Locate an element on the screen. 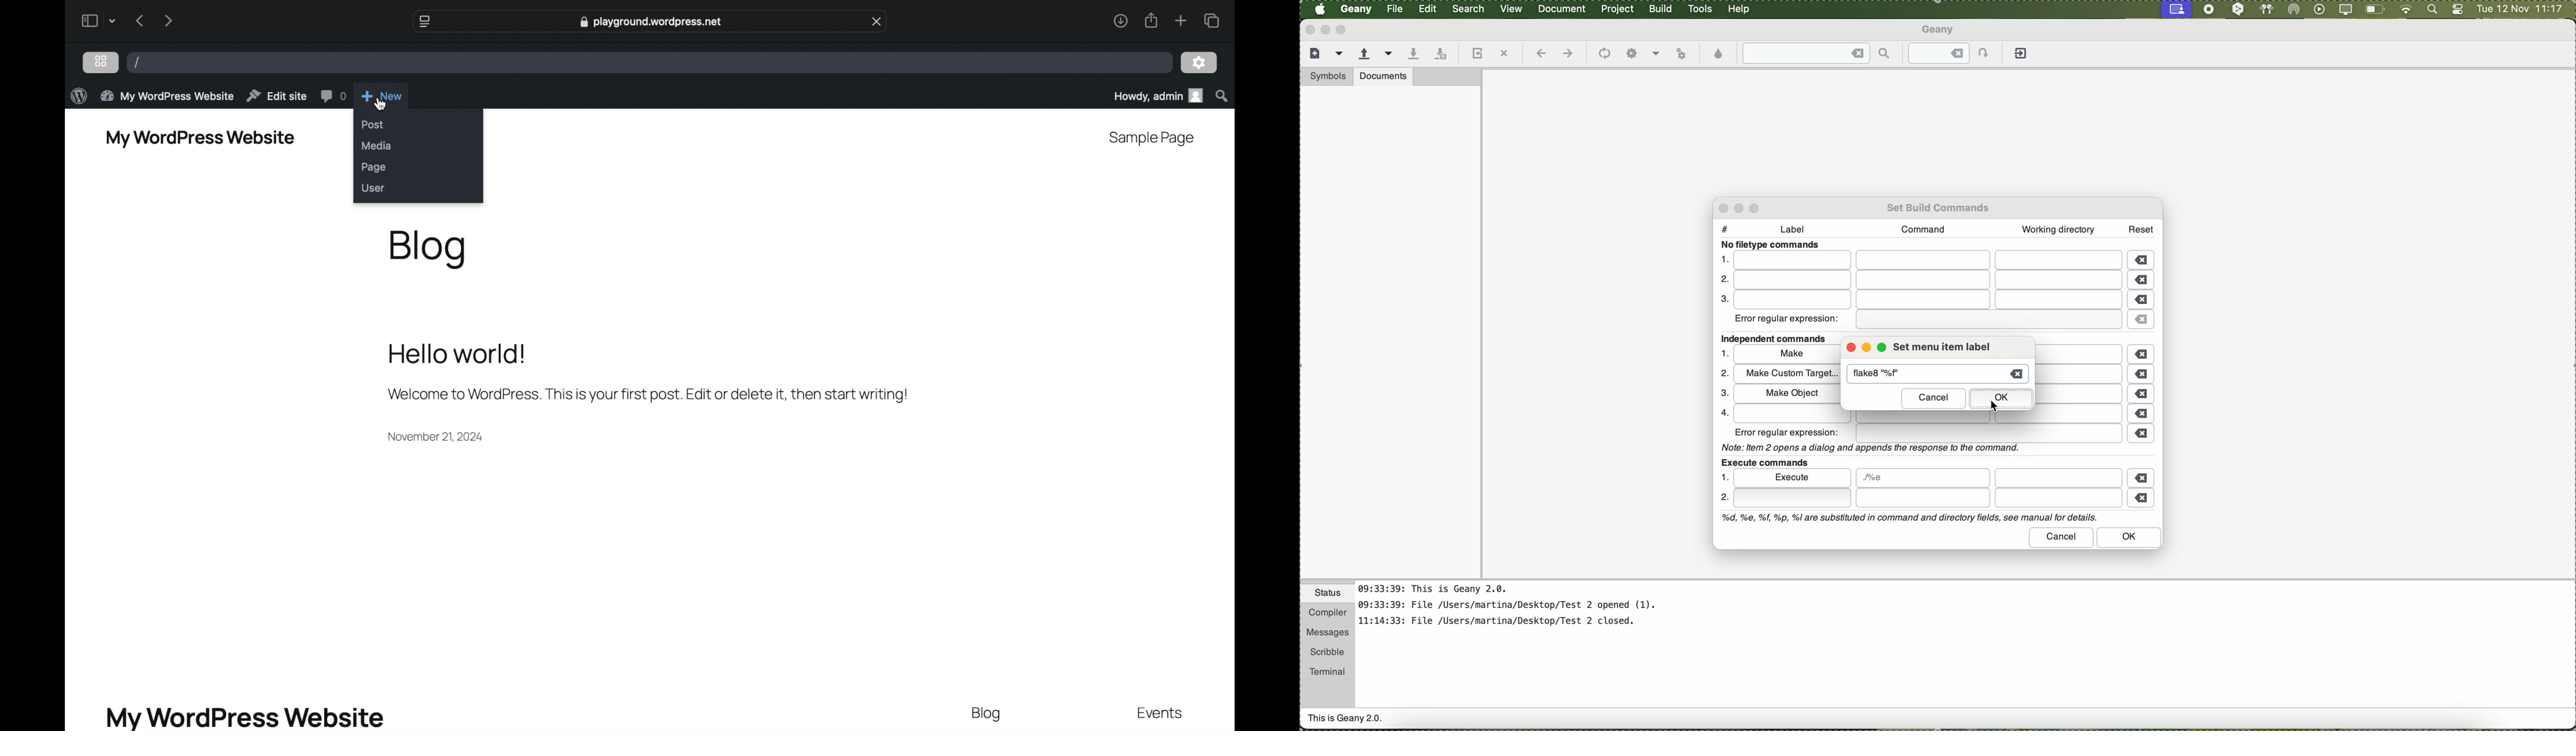 Image resolution: width=2576 pixels, height=756 pixels. maximize is located at coordinates (1343, 30).